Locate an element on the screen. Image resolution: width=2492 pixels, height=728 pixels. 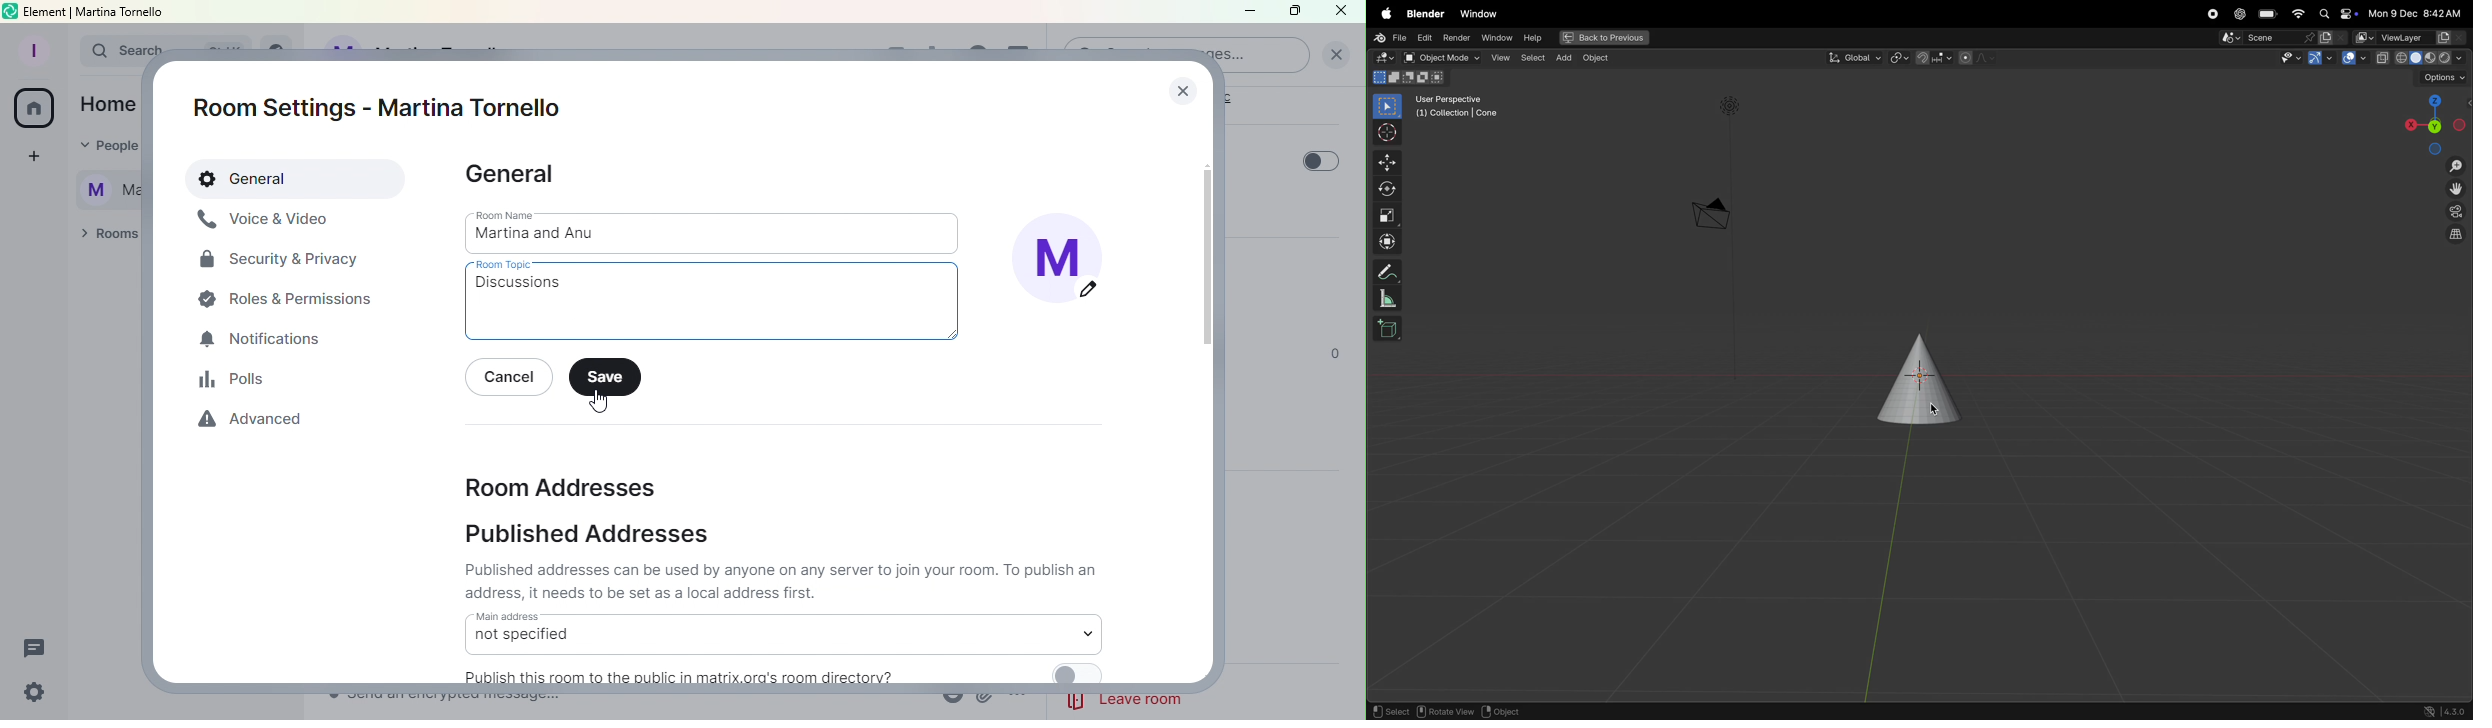
cursor is located at coordinates (1384, 133).